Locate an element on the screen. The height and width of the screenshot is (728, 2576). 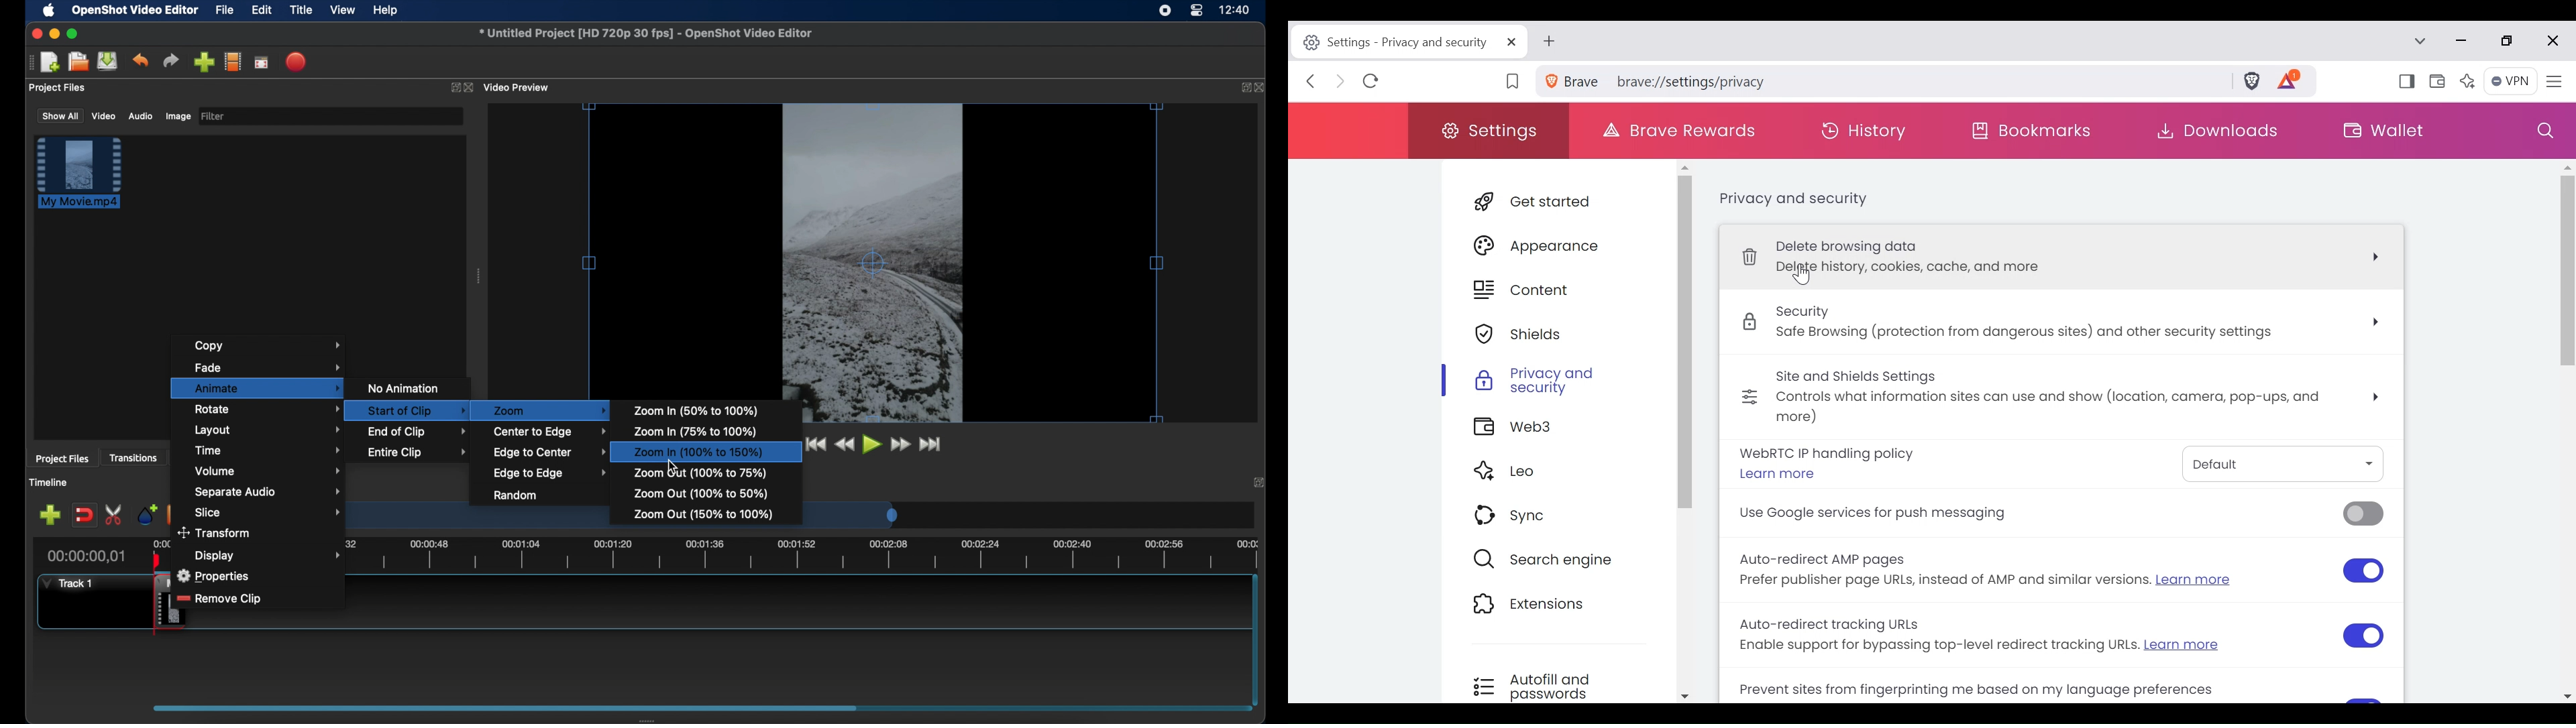
audio is located at coordinates (140, 117).